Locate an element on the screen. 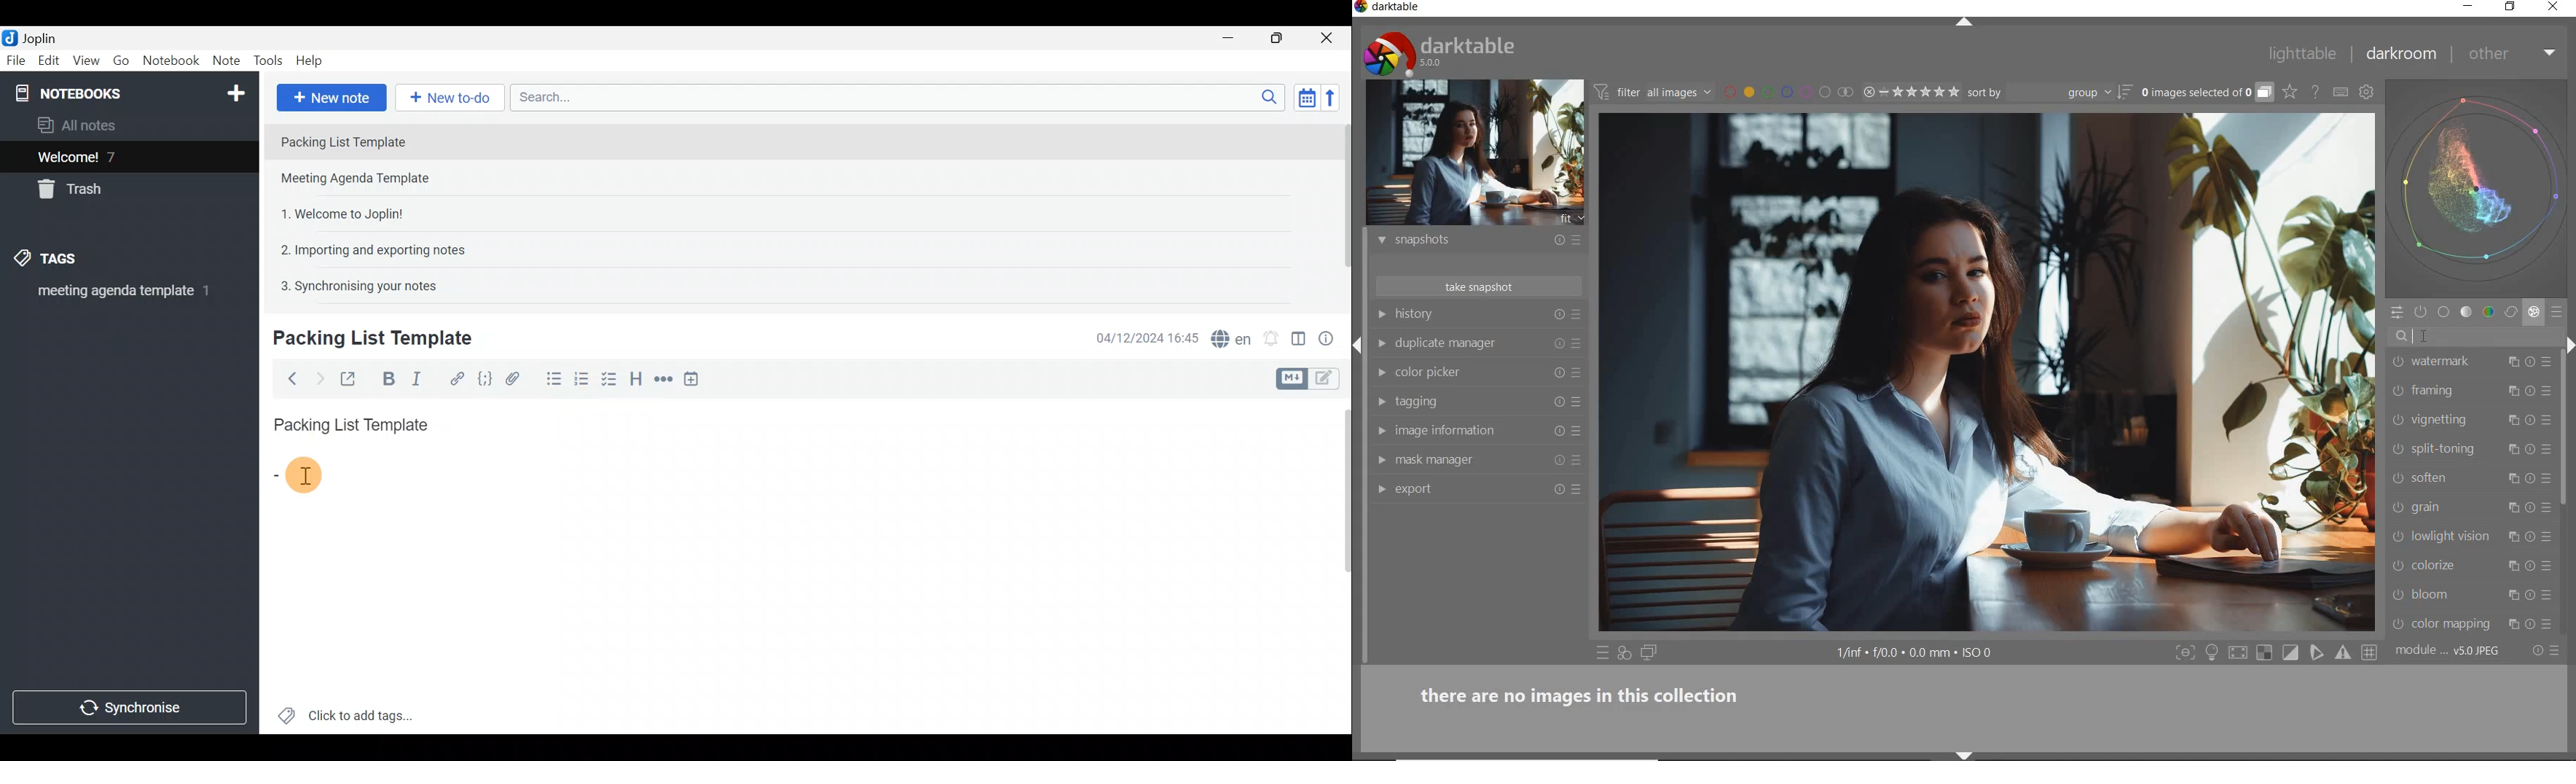 The height and width of the screenshot is (784, 2576). Search bar is located at coordinates (894, 99).